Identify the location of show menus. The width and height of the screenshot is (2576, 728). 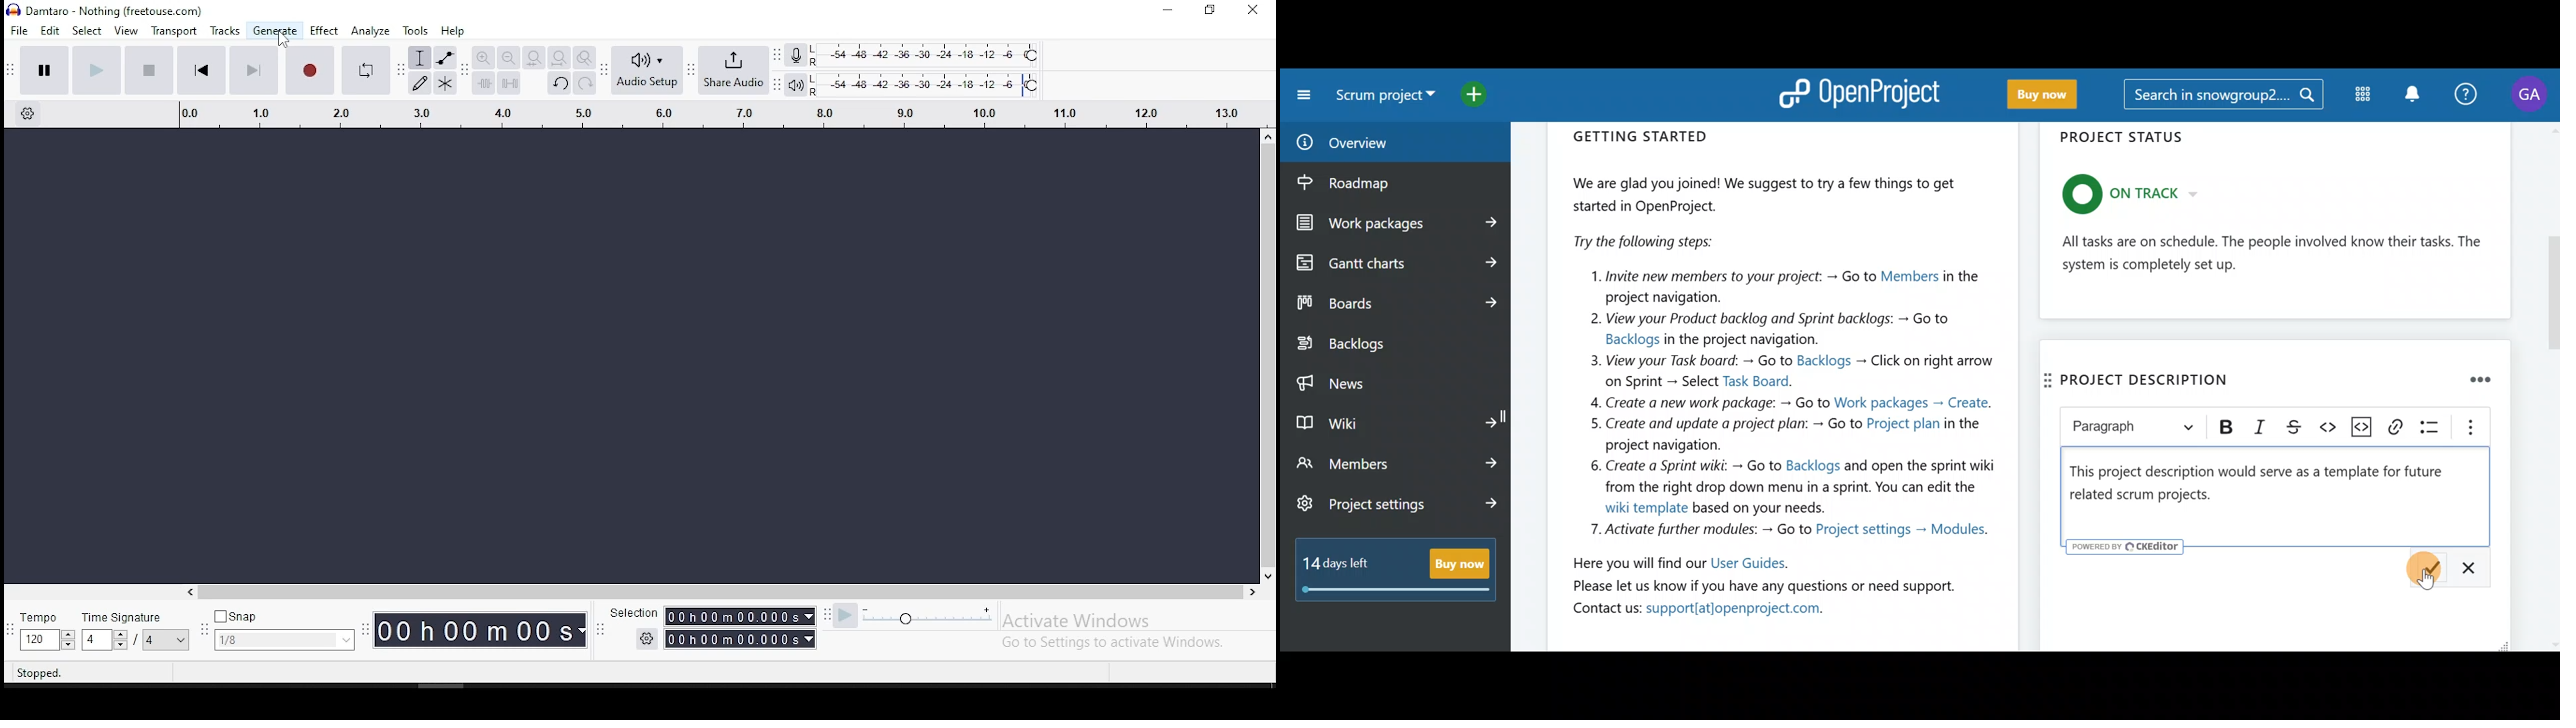
(201, 632).